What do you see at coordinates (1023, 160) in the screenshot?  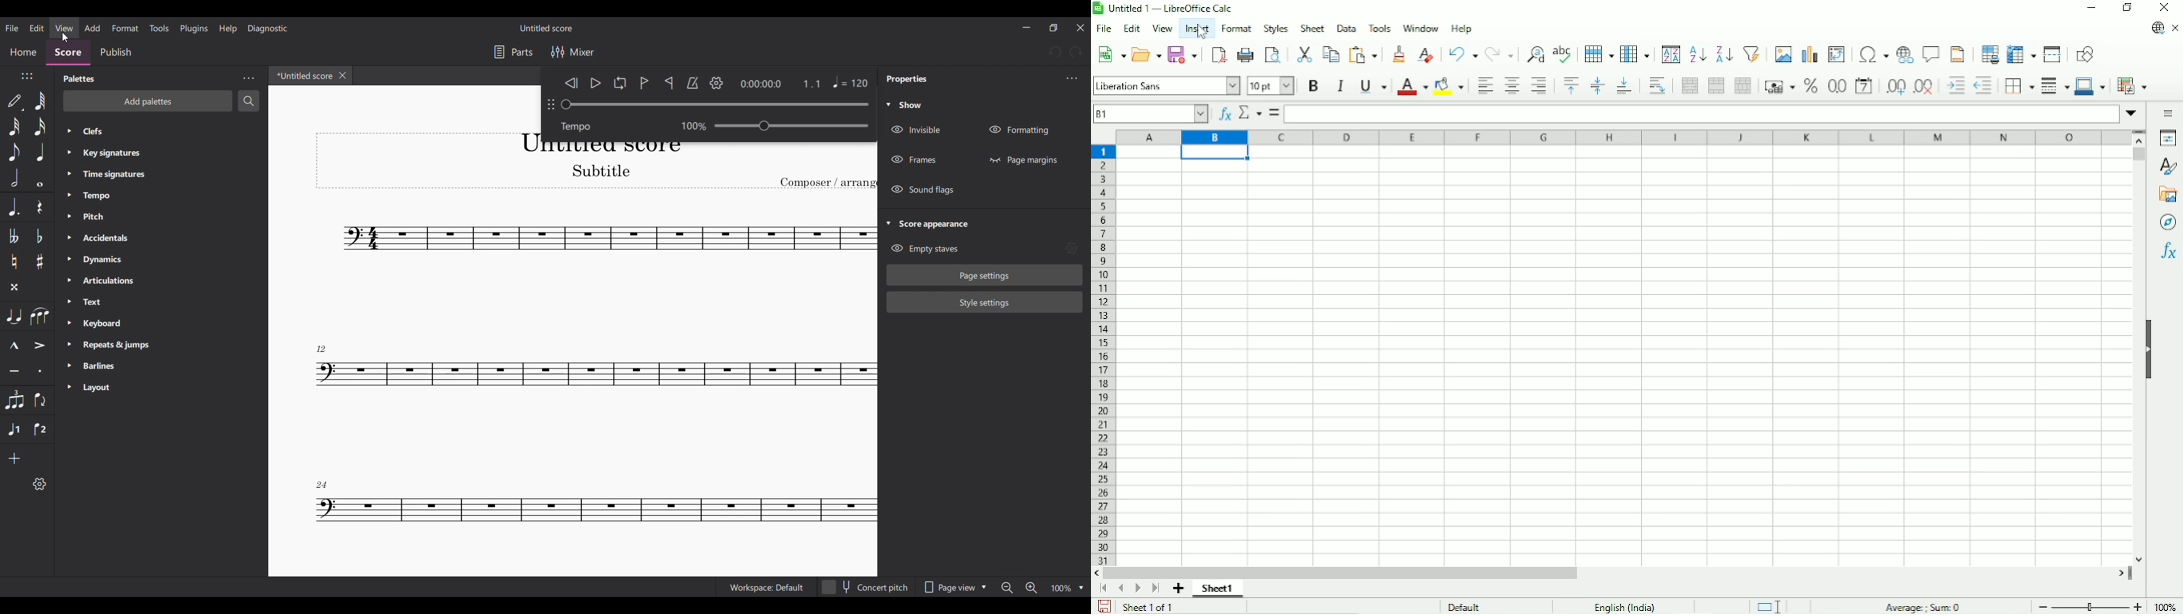 I see `Page margins` at bounding box center [1023, 160].